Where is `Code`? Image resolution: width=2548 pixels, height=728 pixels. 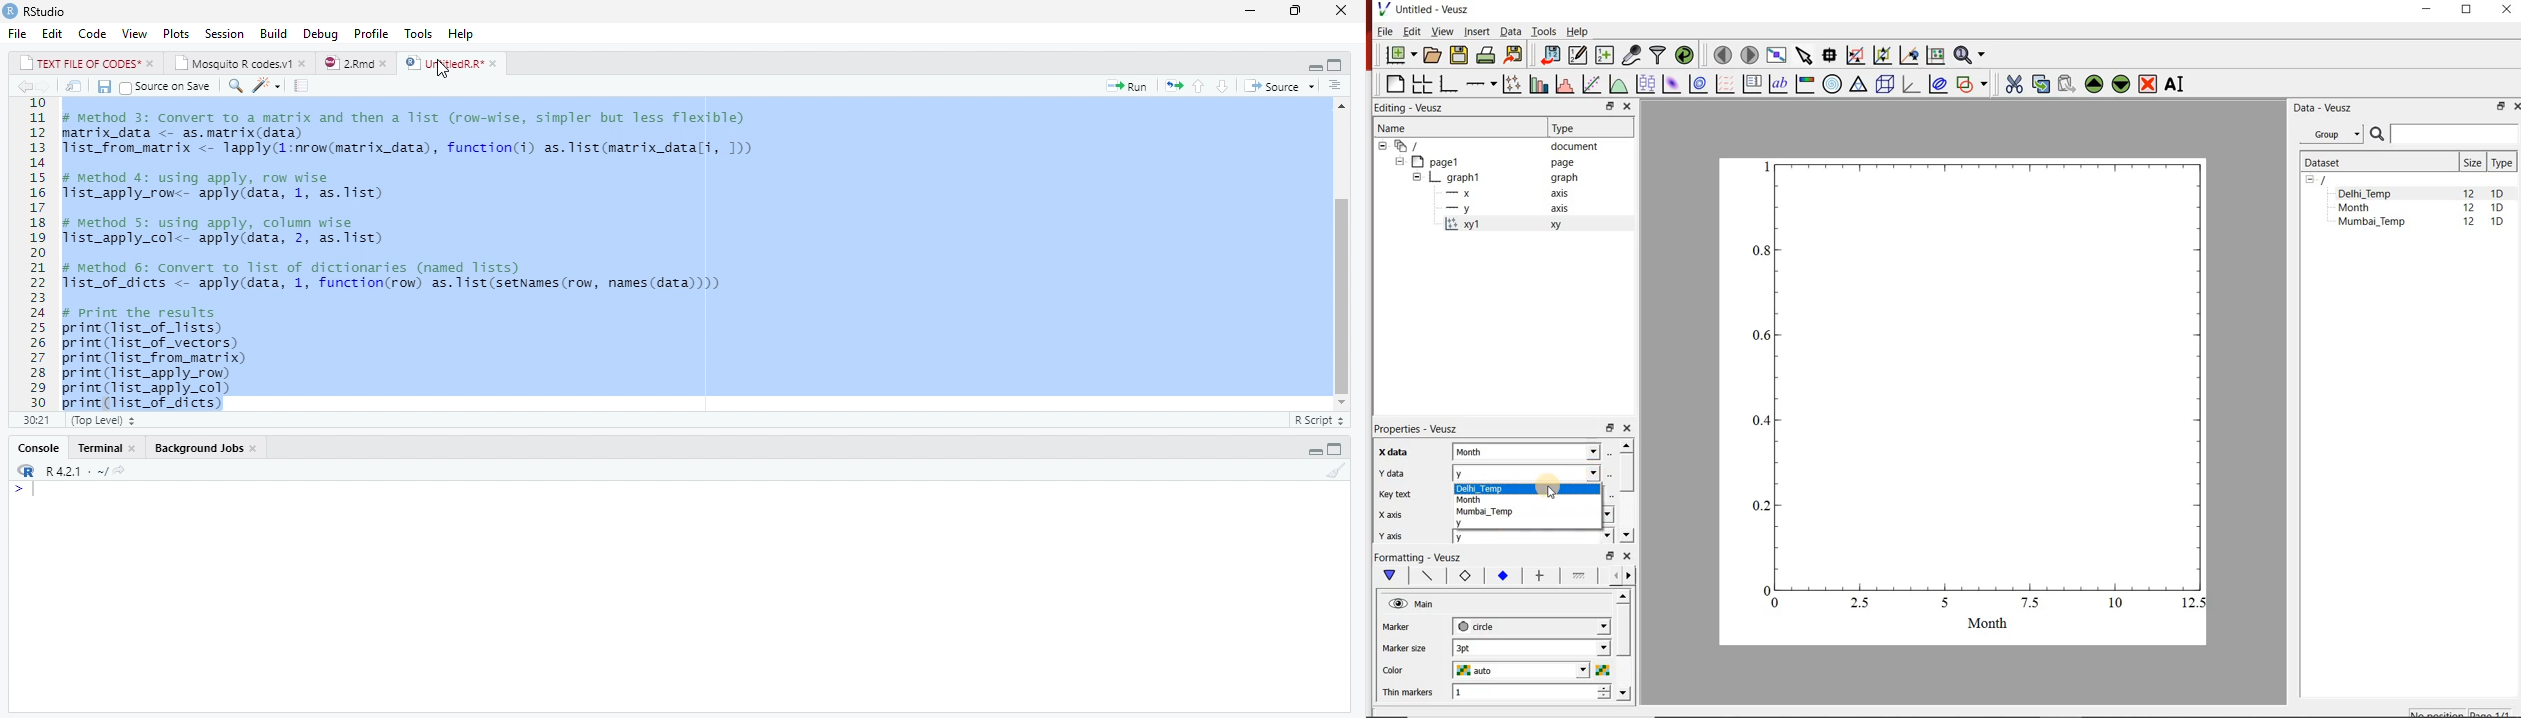
Code is located at coordinates (93, 33).